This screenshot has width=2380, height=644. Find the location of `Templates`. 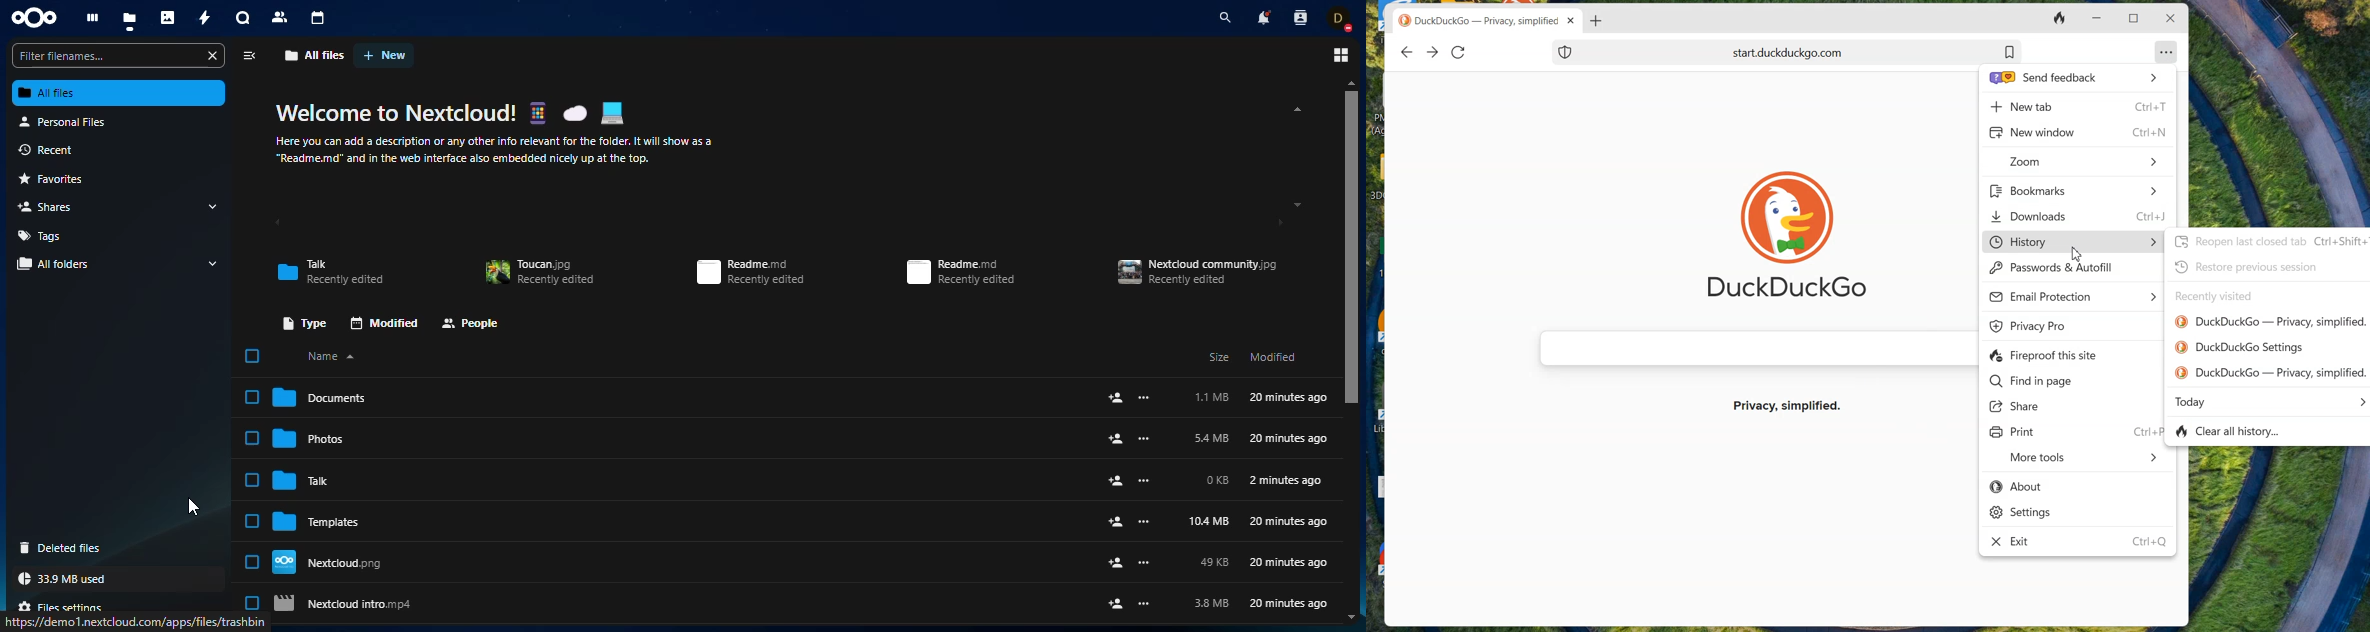

Templates is located at coordinates (320, 521).